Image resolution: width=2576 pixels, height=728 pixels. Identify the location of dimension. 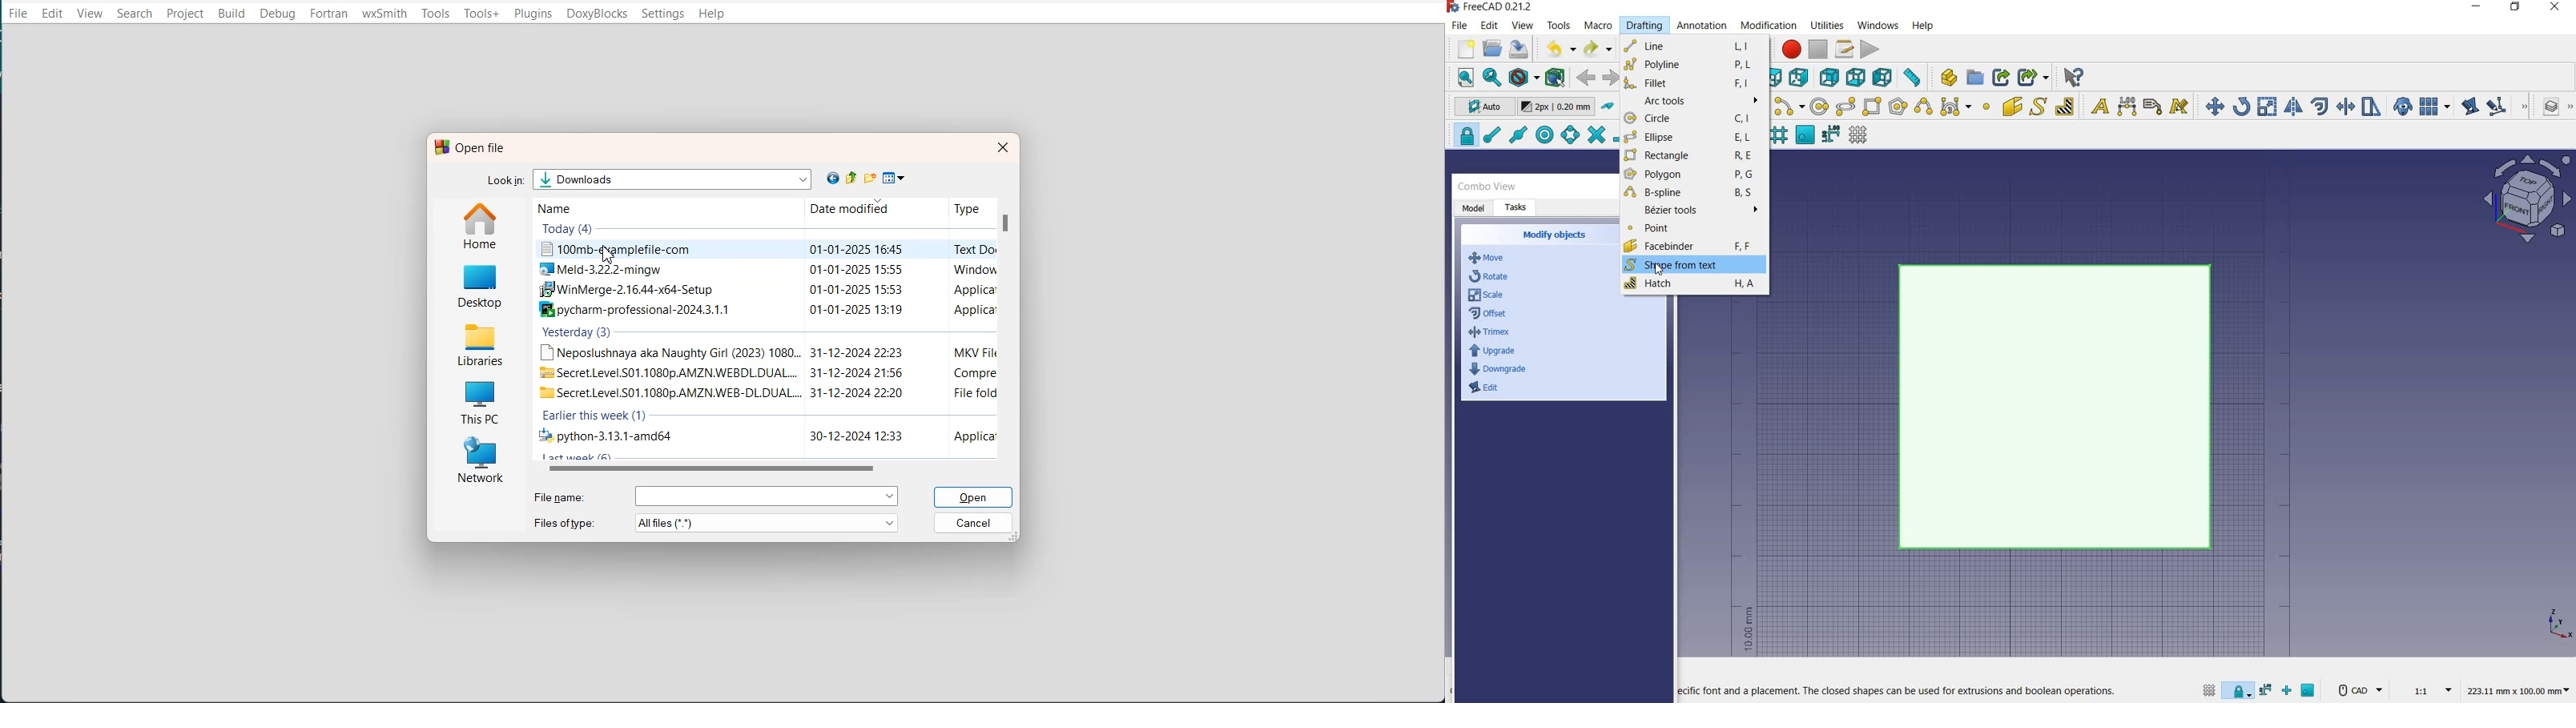
(2522, 692).